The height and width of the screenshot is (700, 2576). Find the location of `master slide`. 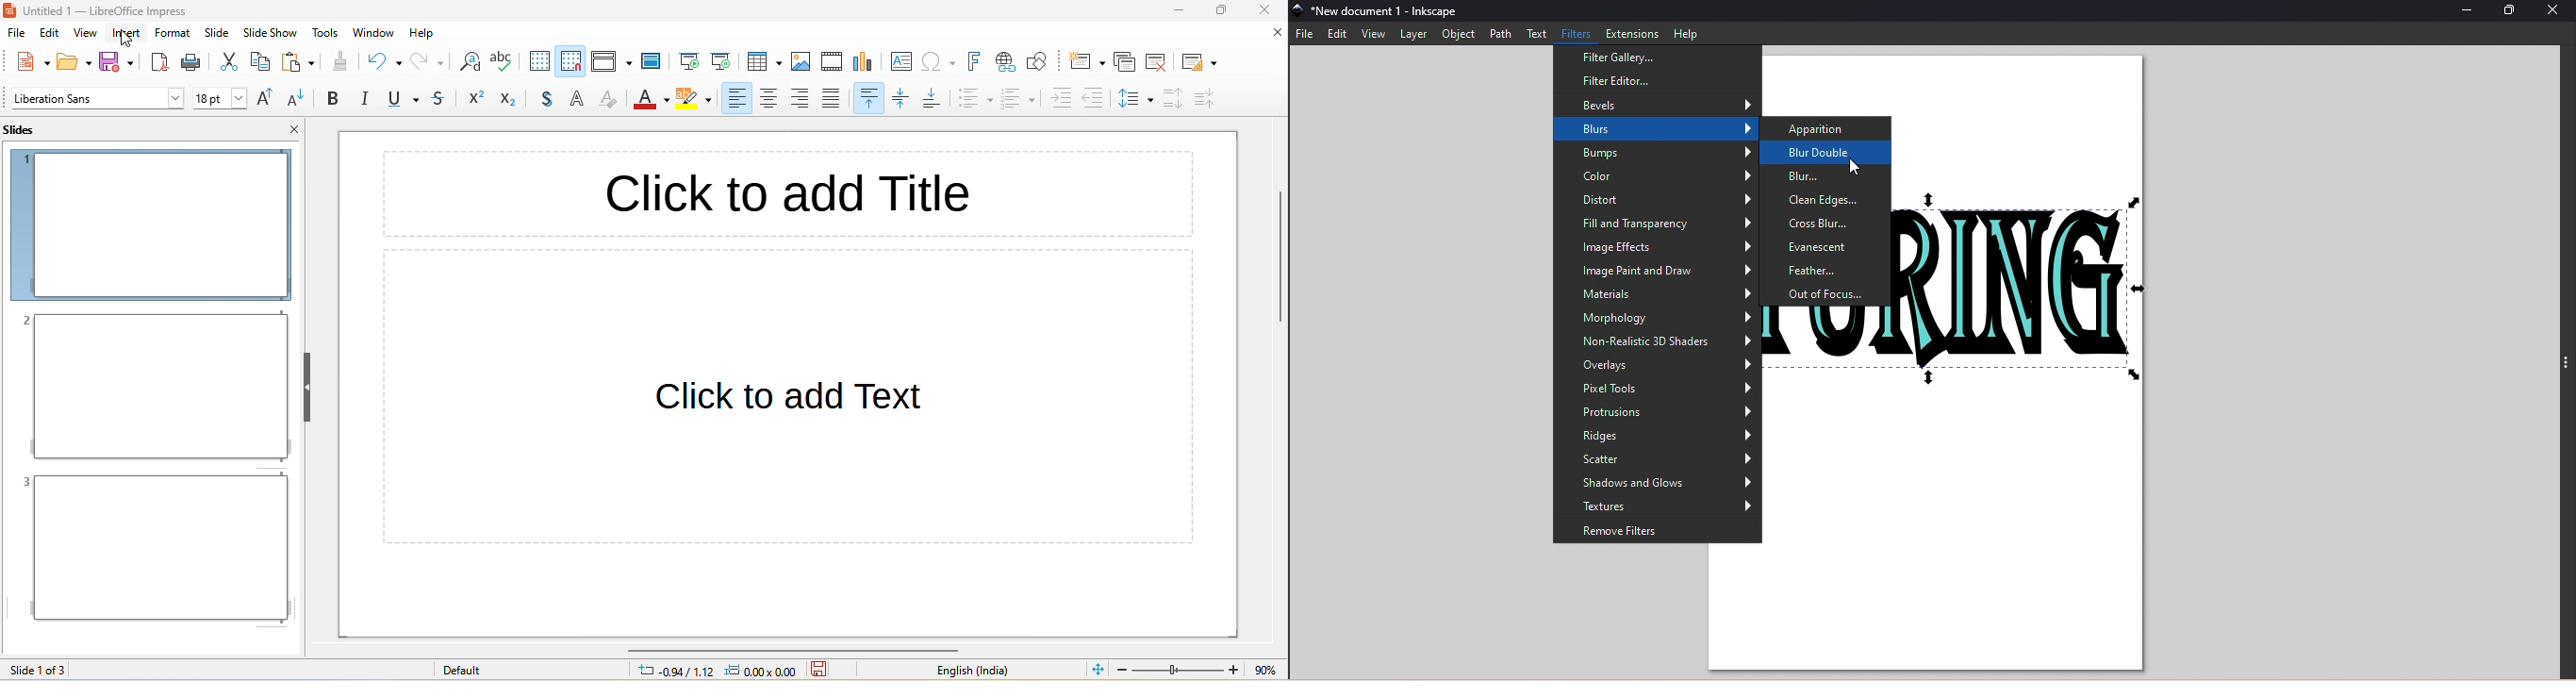

master slide is located at coordinates (655, 60).